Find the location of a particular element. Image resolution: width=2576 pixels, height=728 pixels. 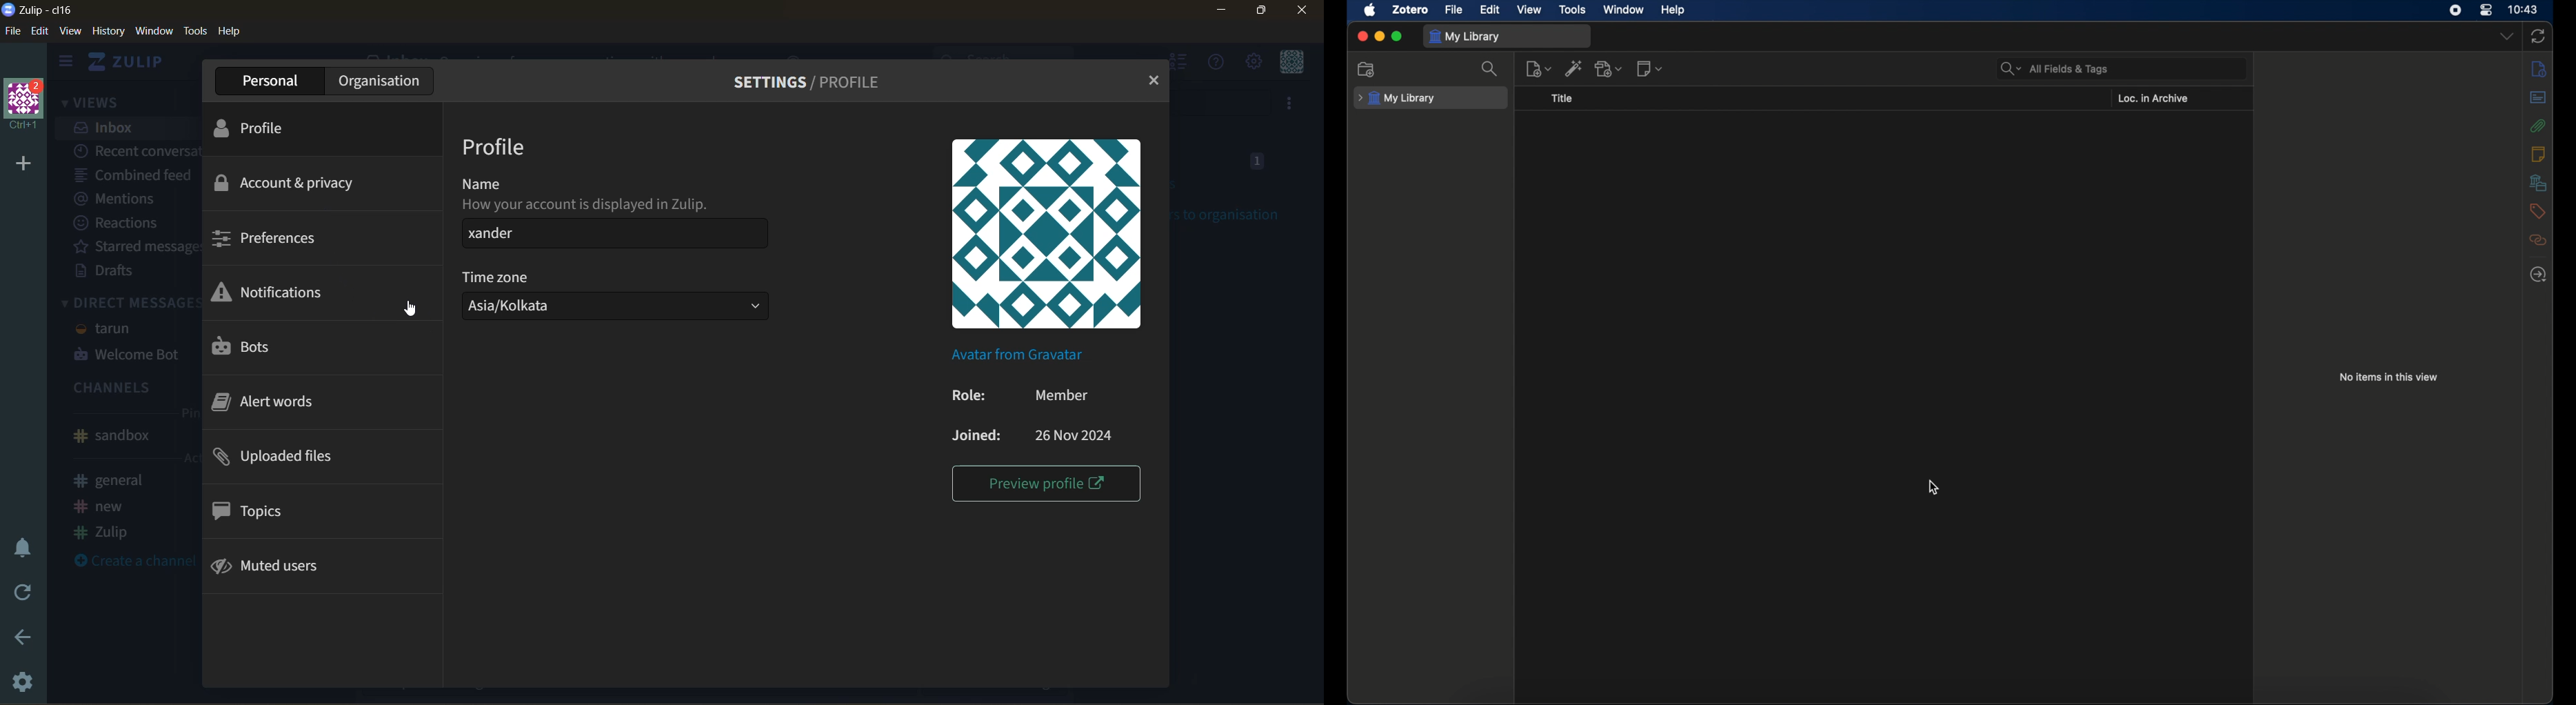

personal is located at coordinates (263, 81).